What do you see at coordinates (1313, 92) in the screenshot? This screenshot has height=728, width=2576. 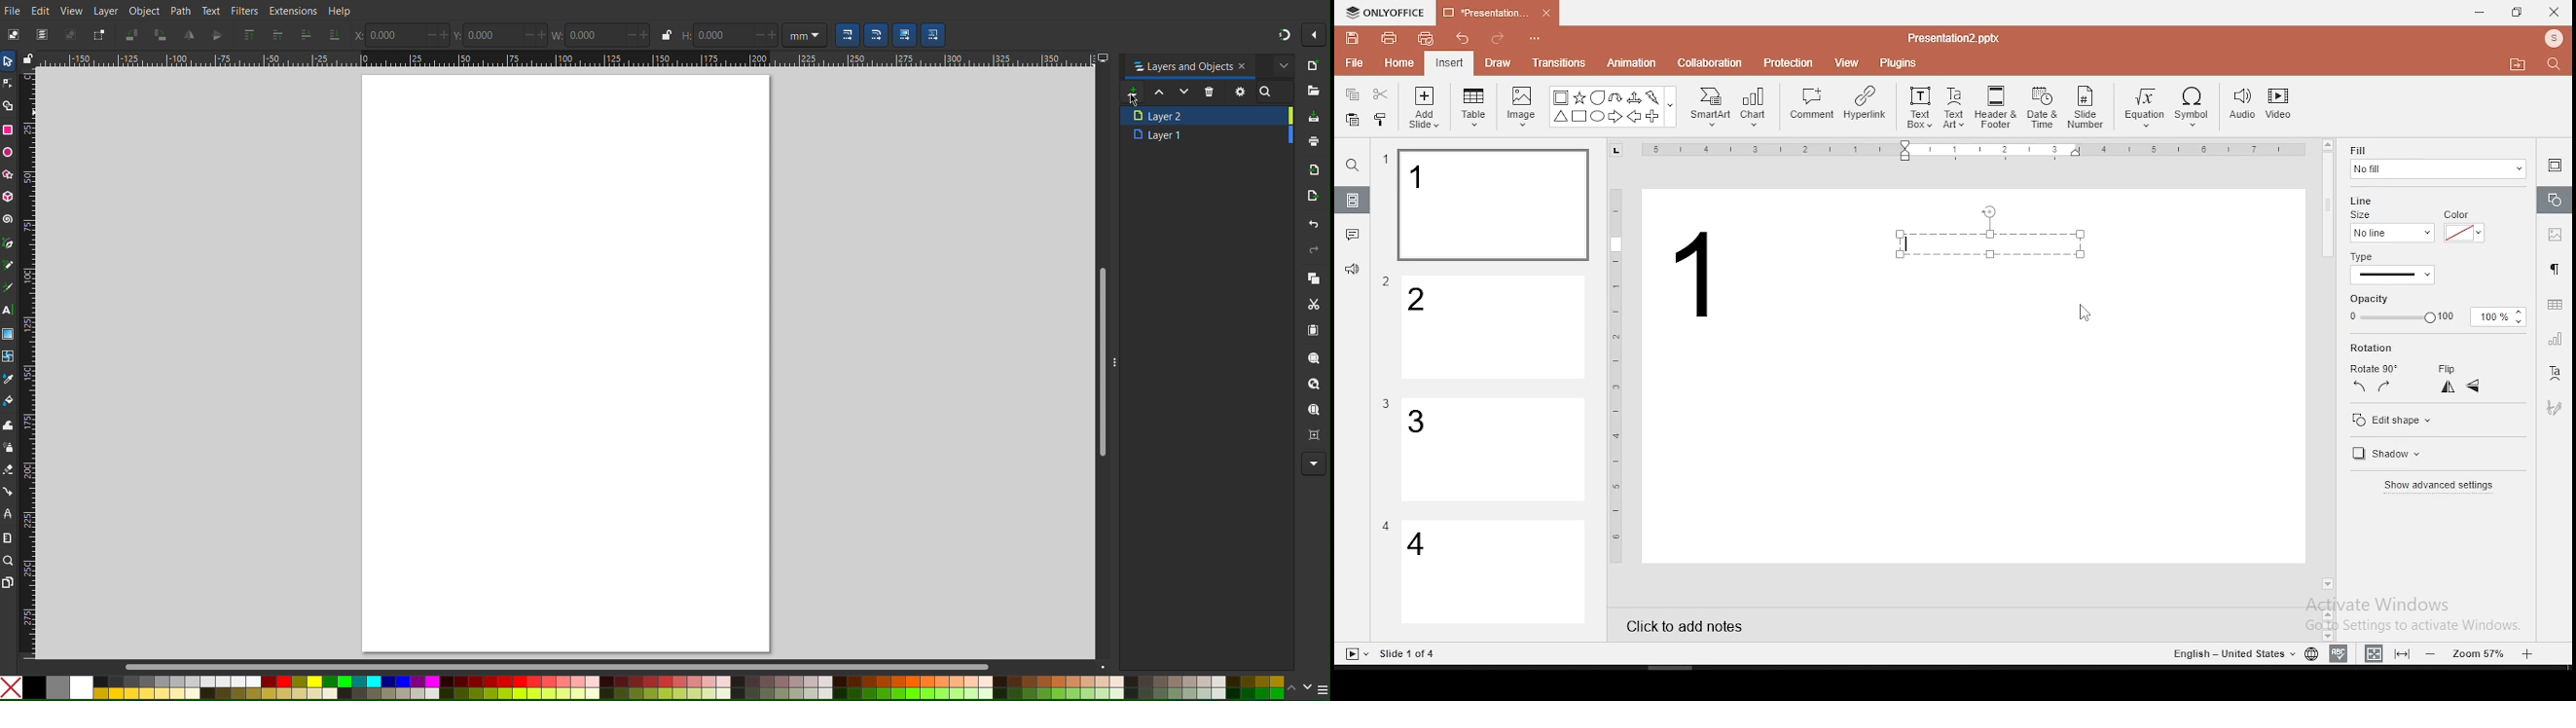 I see `Open` at bounding box center [1313, 92].